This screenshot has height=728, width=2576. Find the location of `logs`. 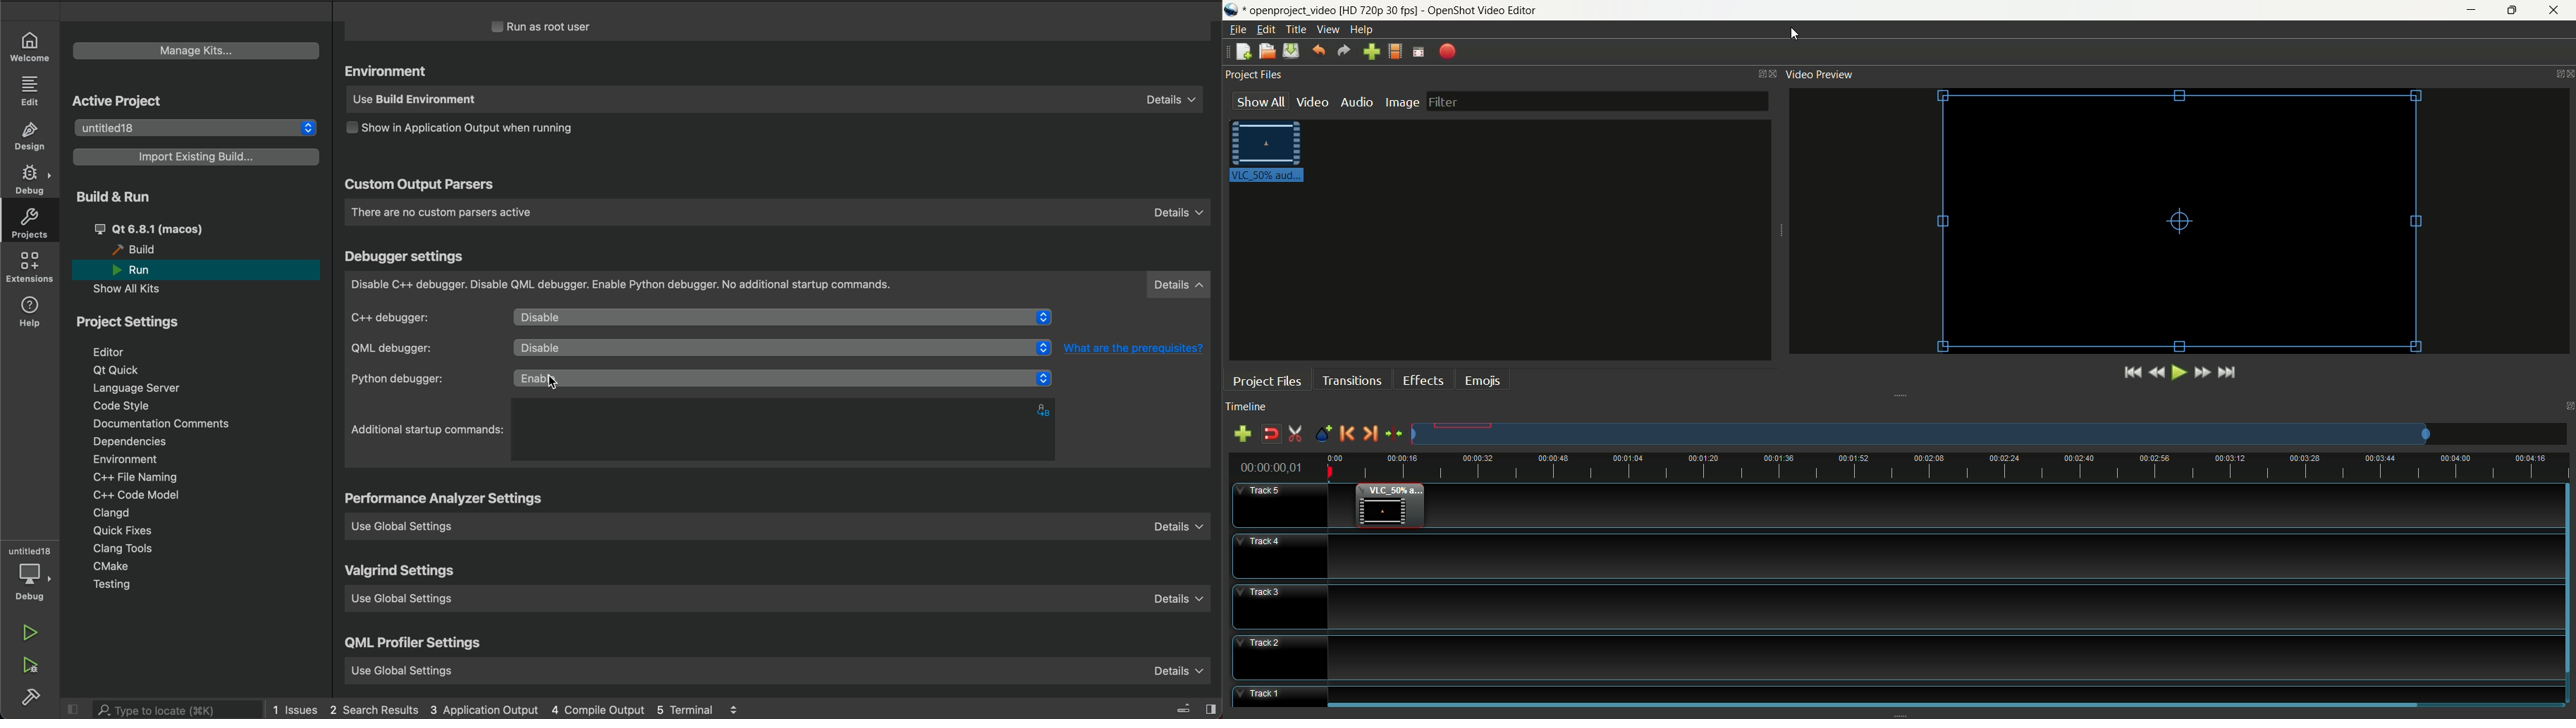

logs is located at coordinates (522, 708).